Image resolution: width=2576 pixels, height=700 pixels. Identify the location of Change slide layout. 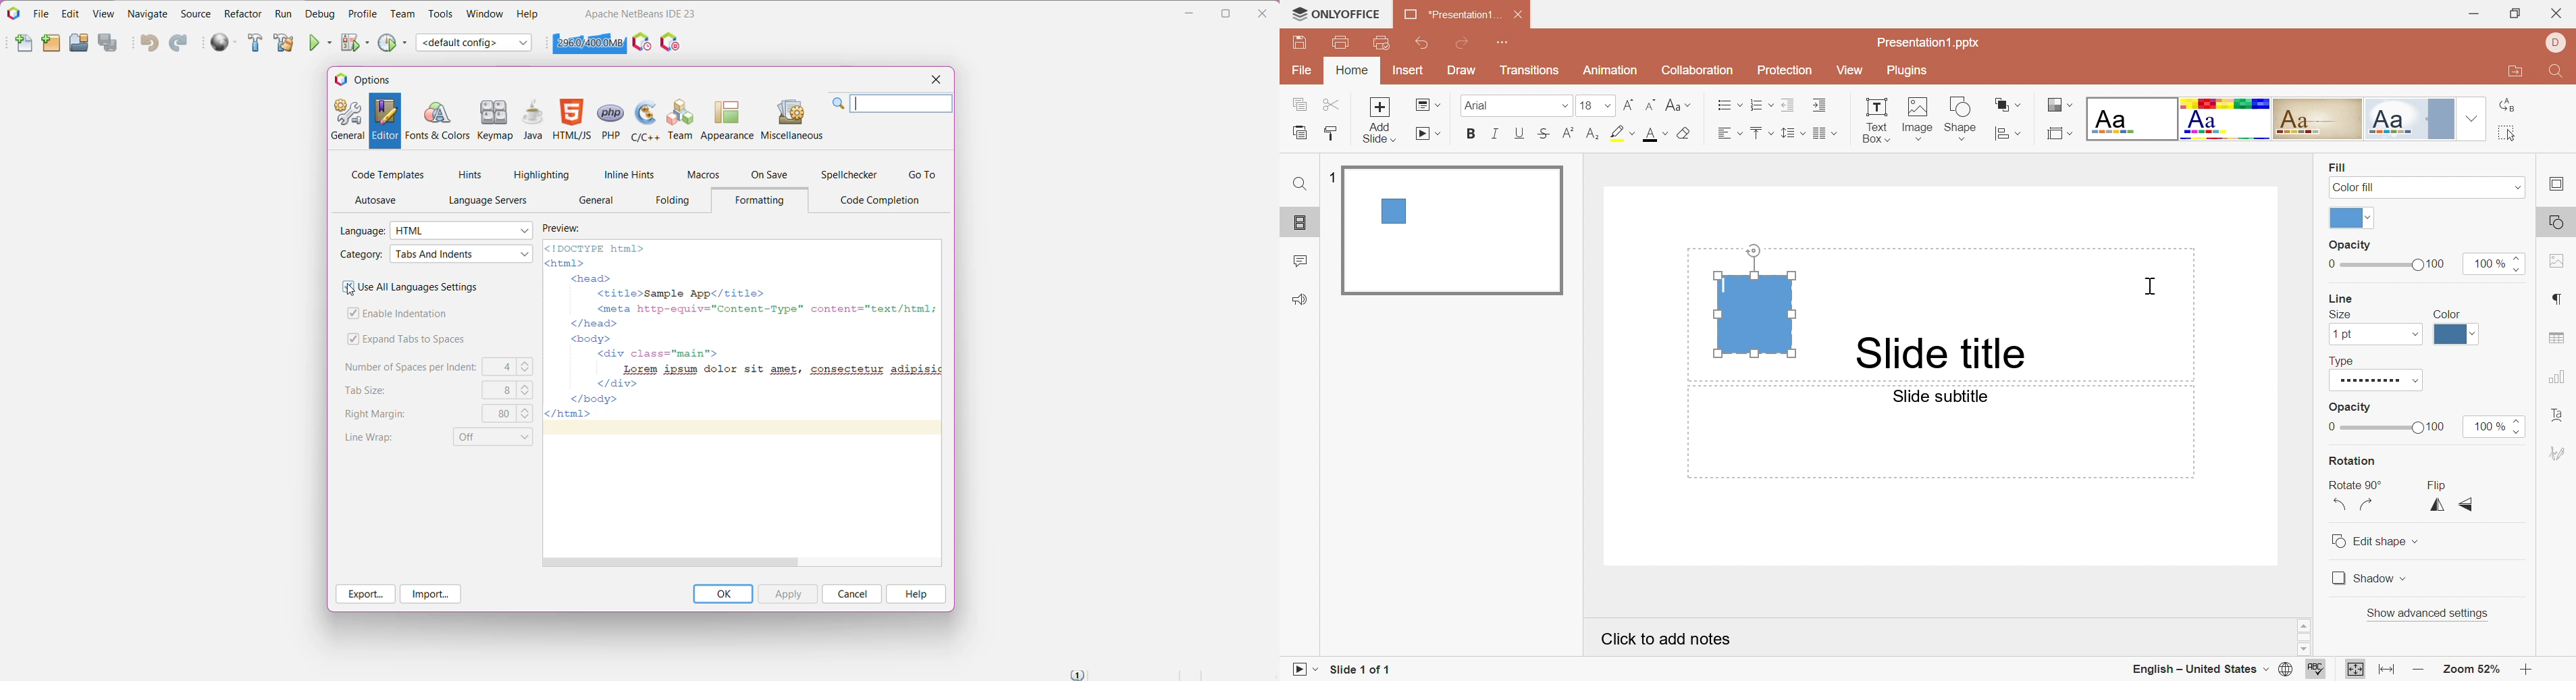
(1427, 105).